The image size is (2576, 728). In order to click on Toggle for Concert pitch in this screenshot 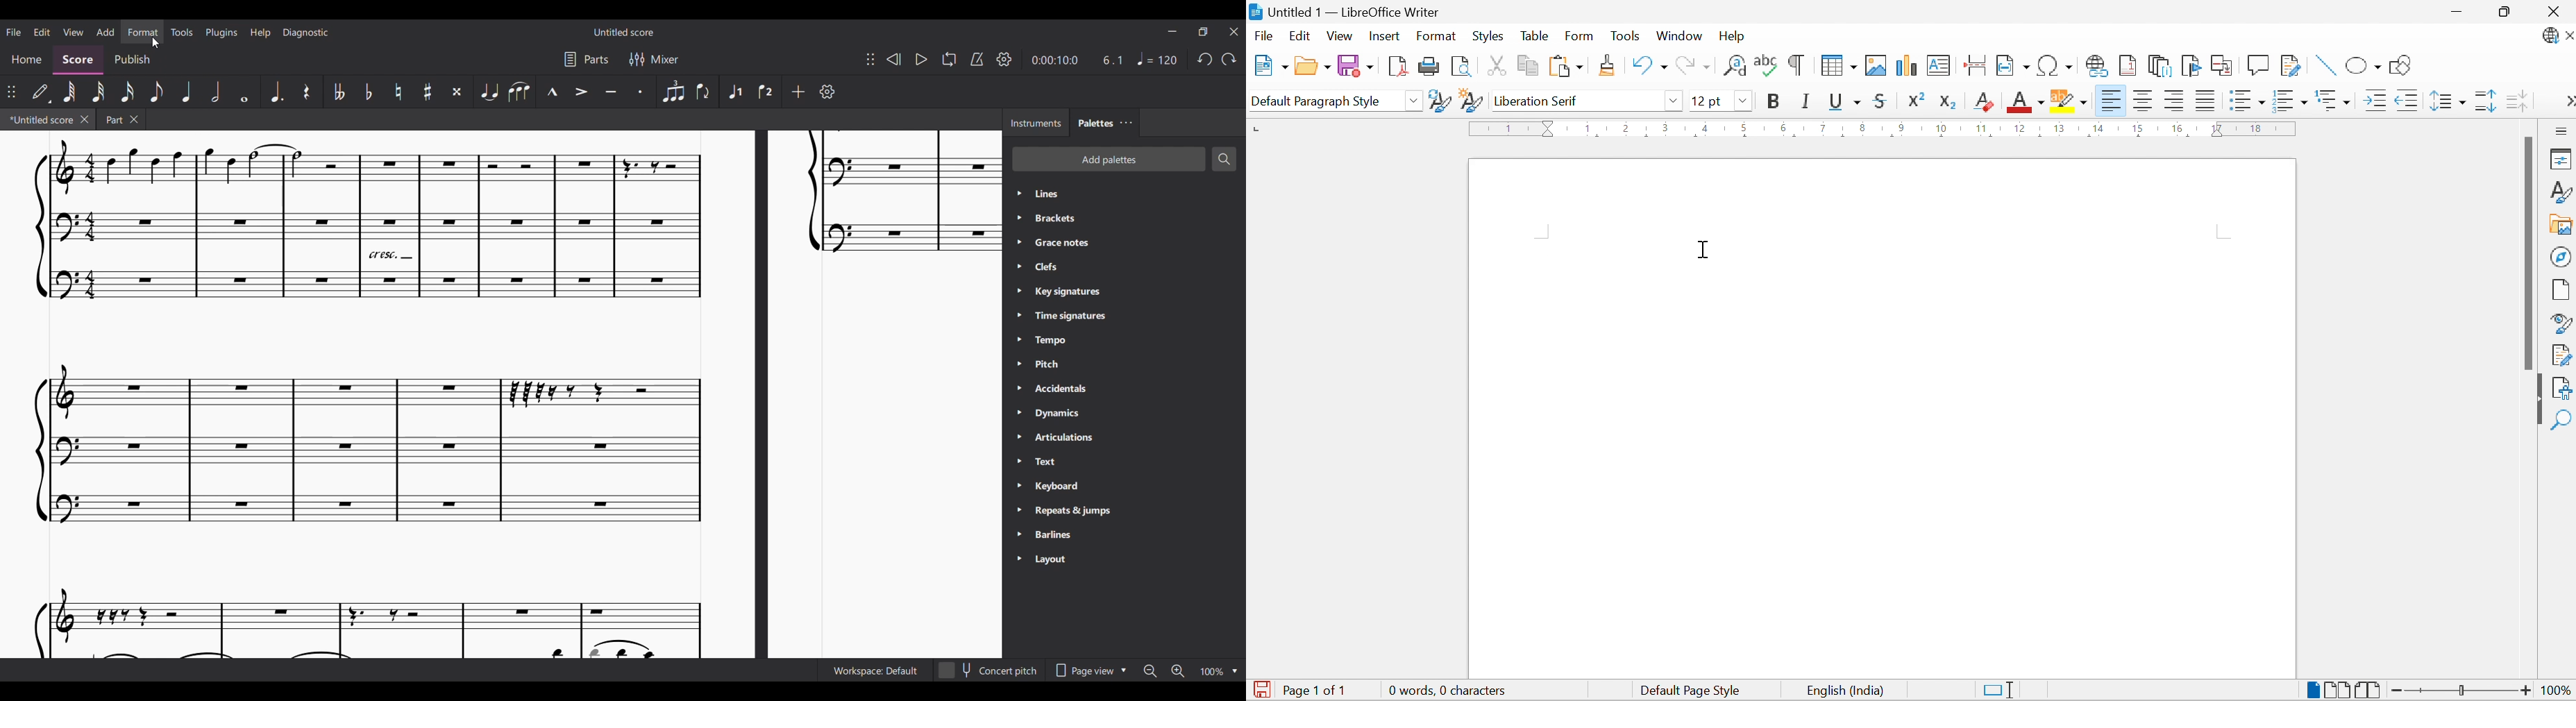, I will do `click(989, 670)`.